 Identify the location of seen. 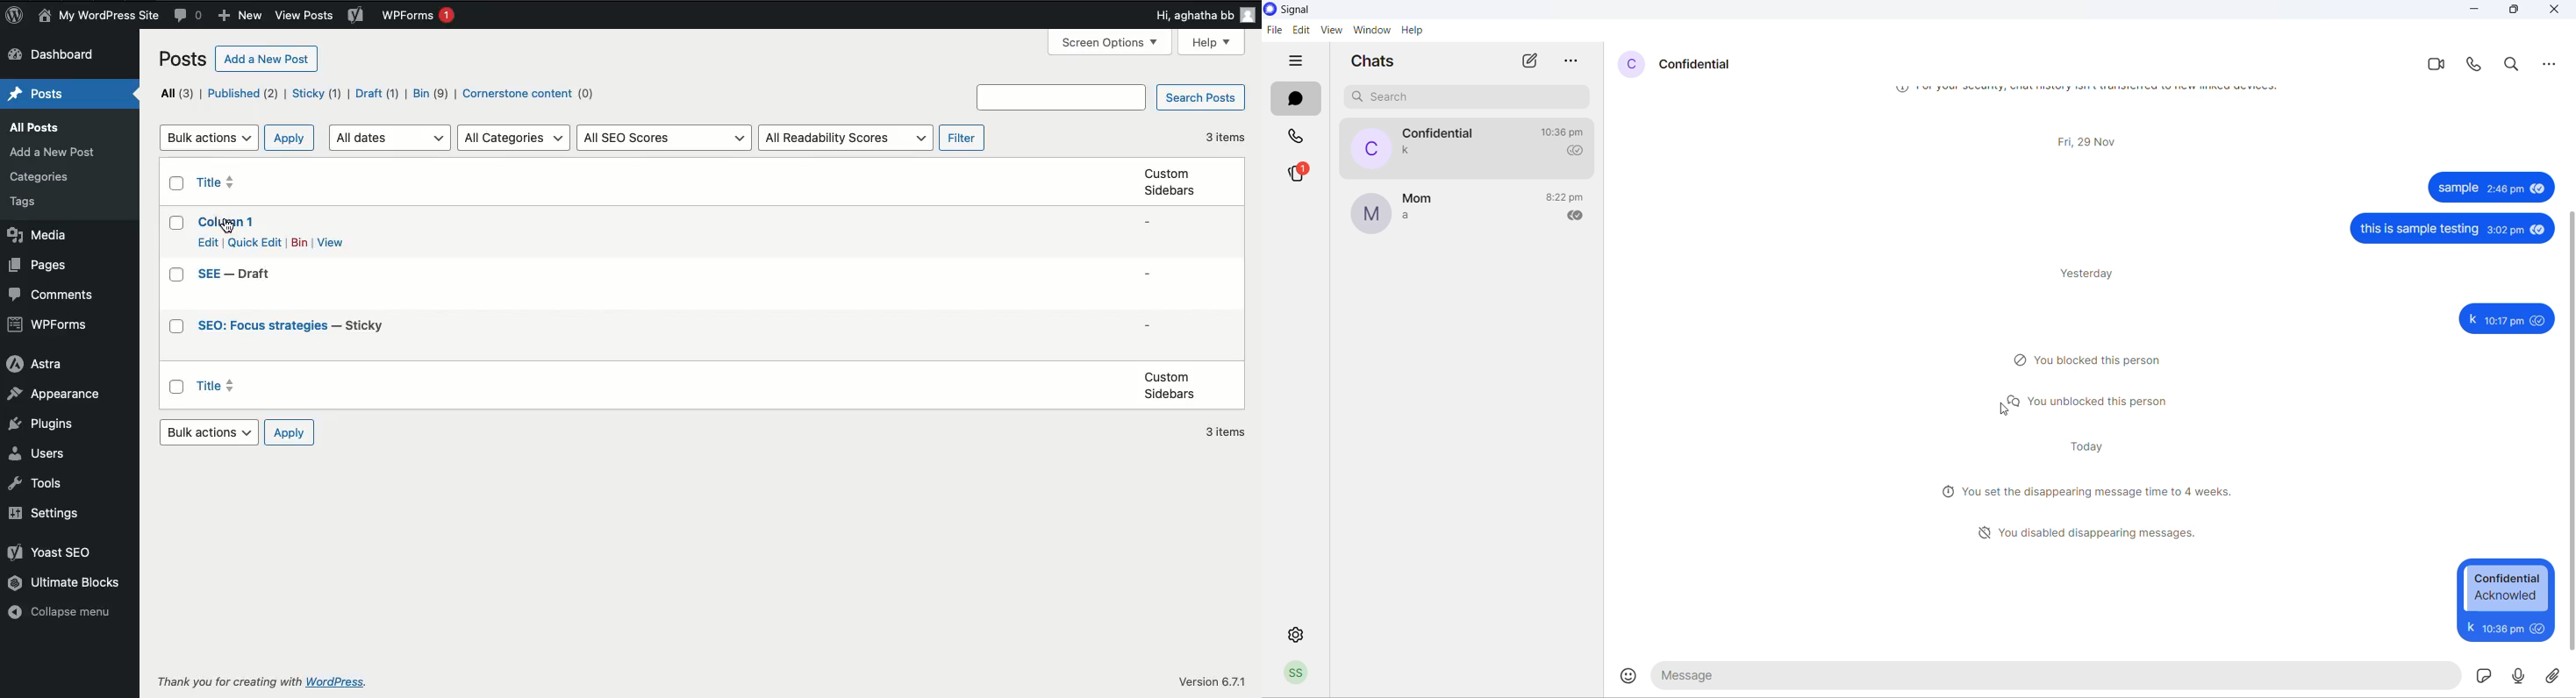
(2538, 230).